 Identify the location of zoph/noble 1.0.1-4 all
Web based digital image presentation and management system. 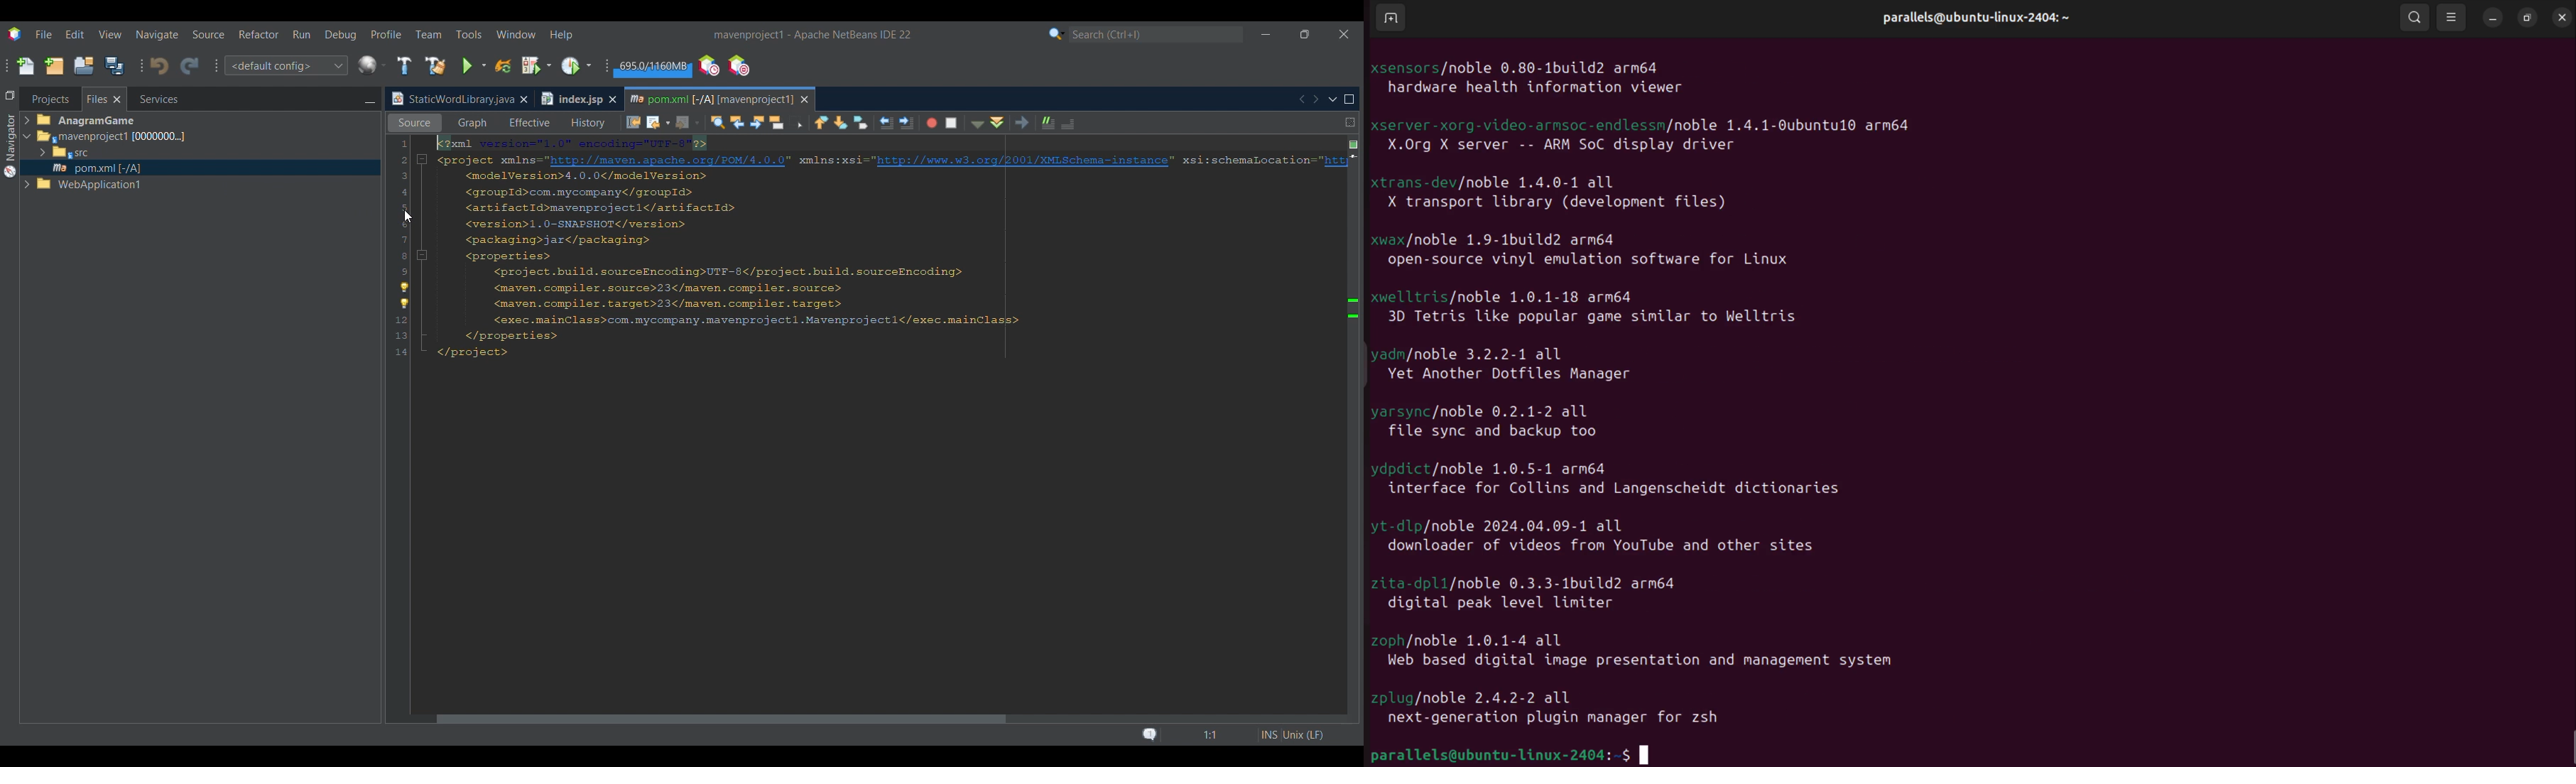
(1640, 653).